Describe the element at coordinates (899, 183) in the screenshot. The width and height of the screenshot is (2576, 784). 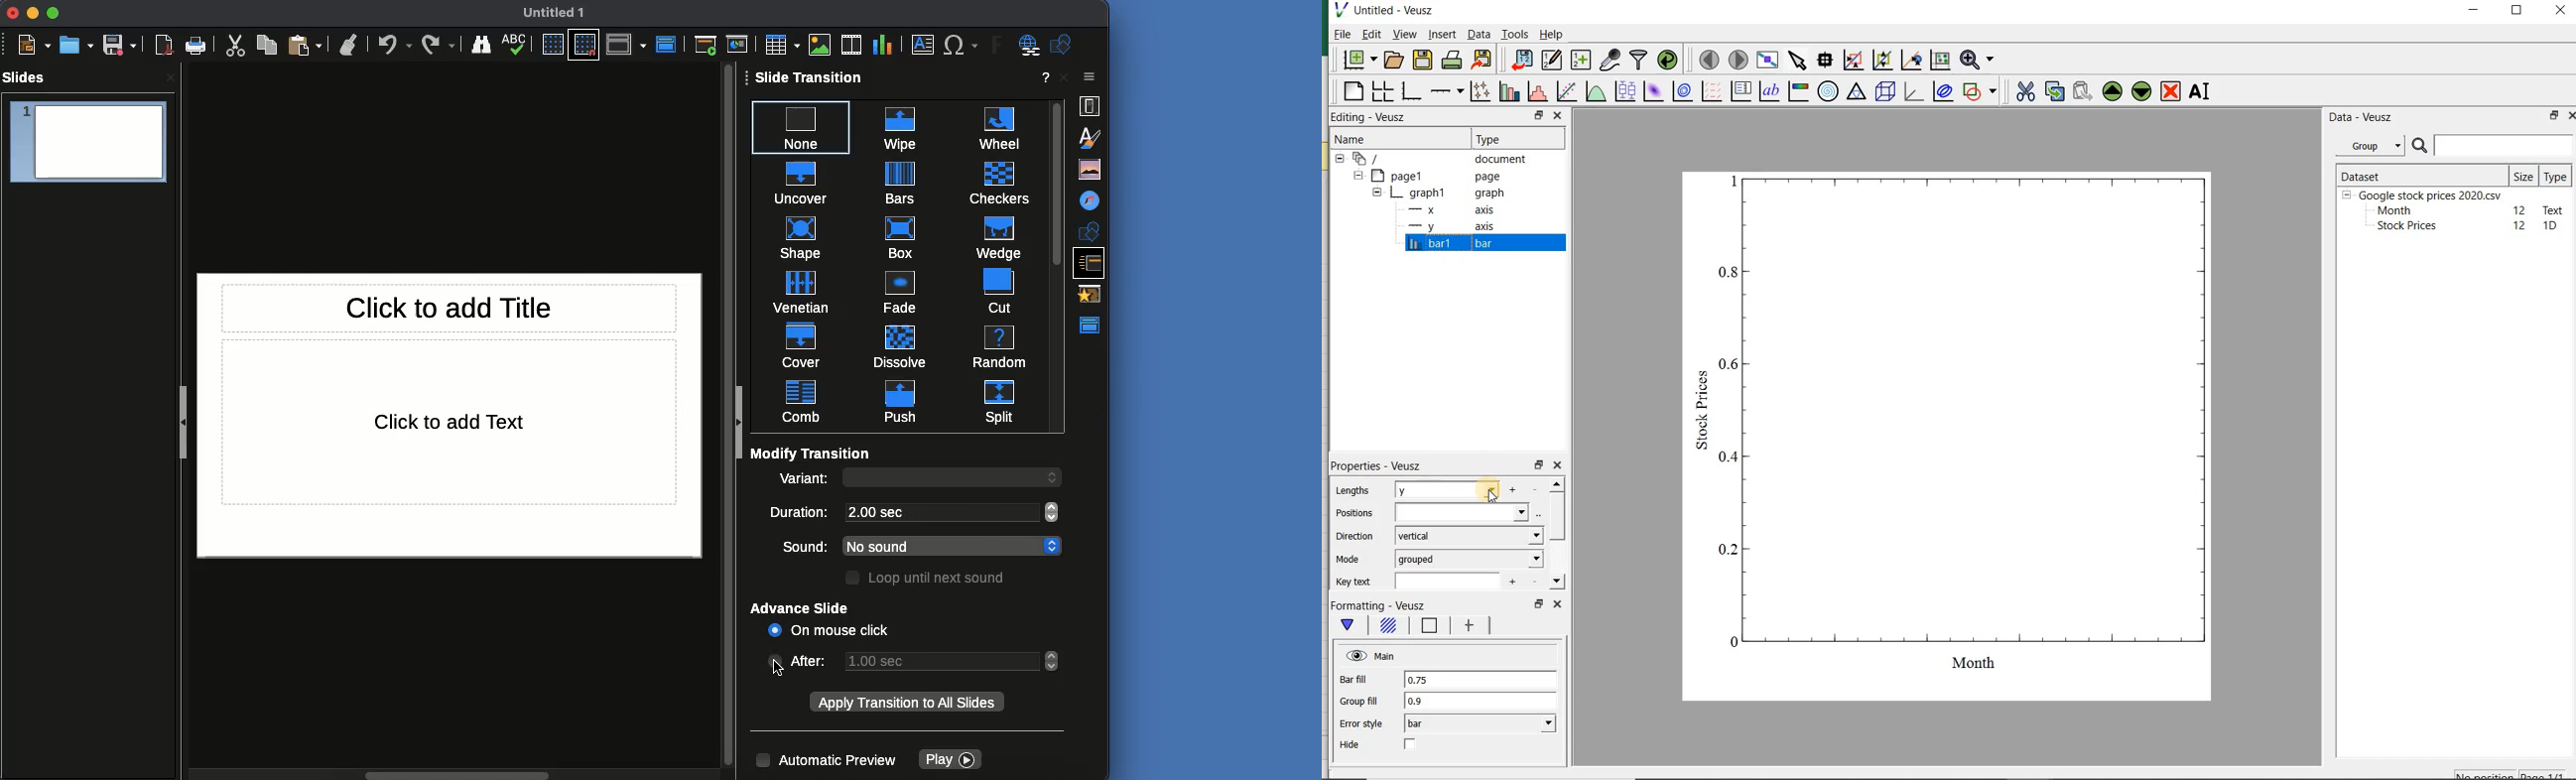
I see `bars` at that location.